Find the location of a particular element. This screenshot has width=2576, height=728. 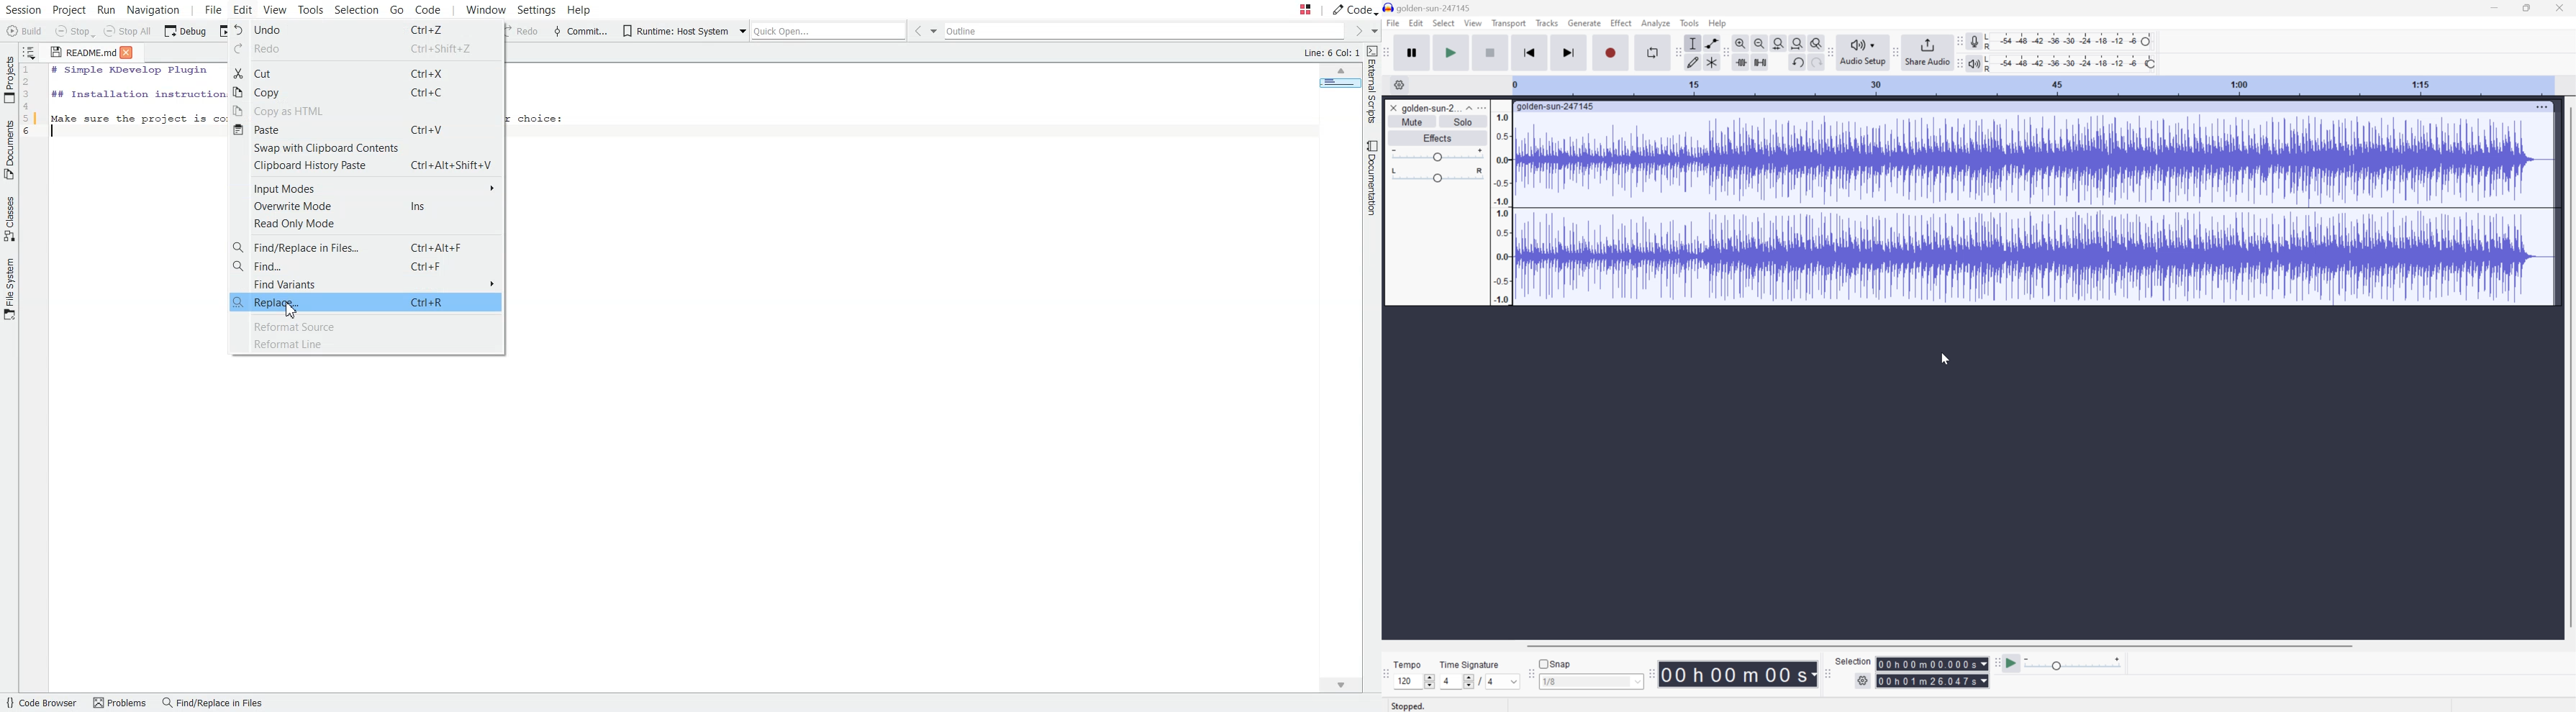

Restore Down is located at coordinates (2527, 7).